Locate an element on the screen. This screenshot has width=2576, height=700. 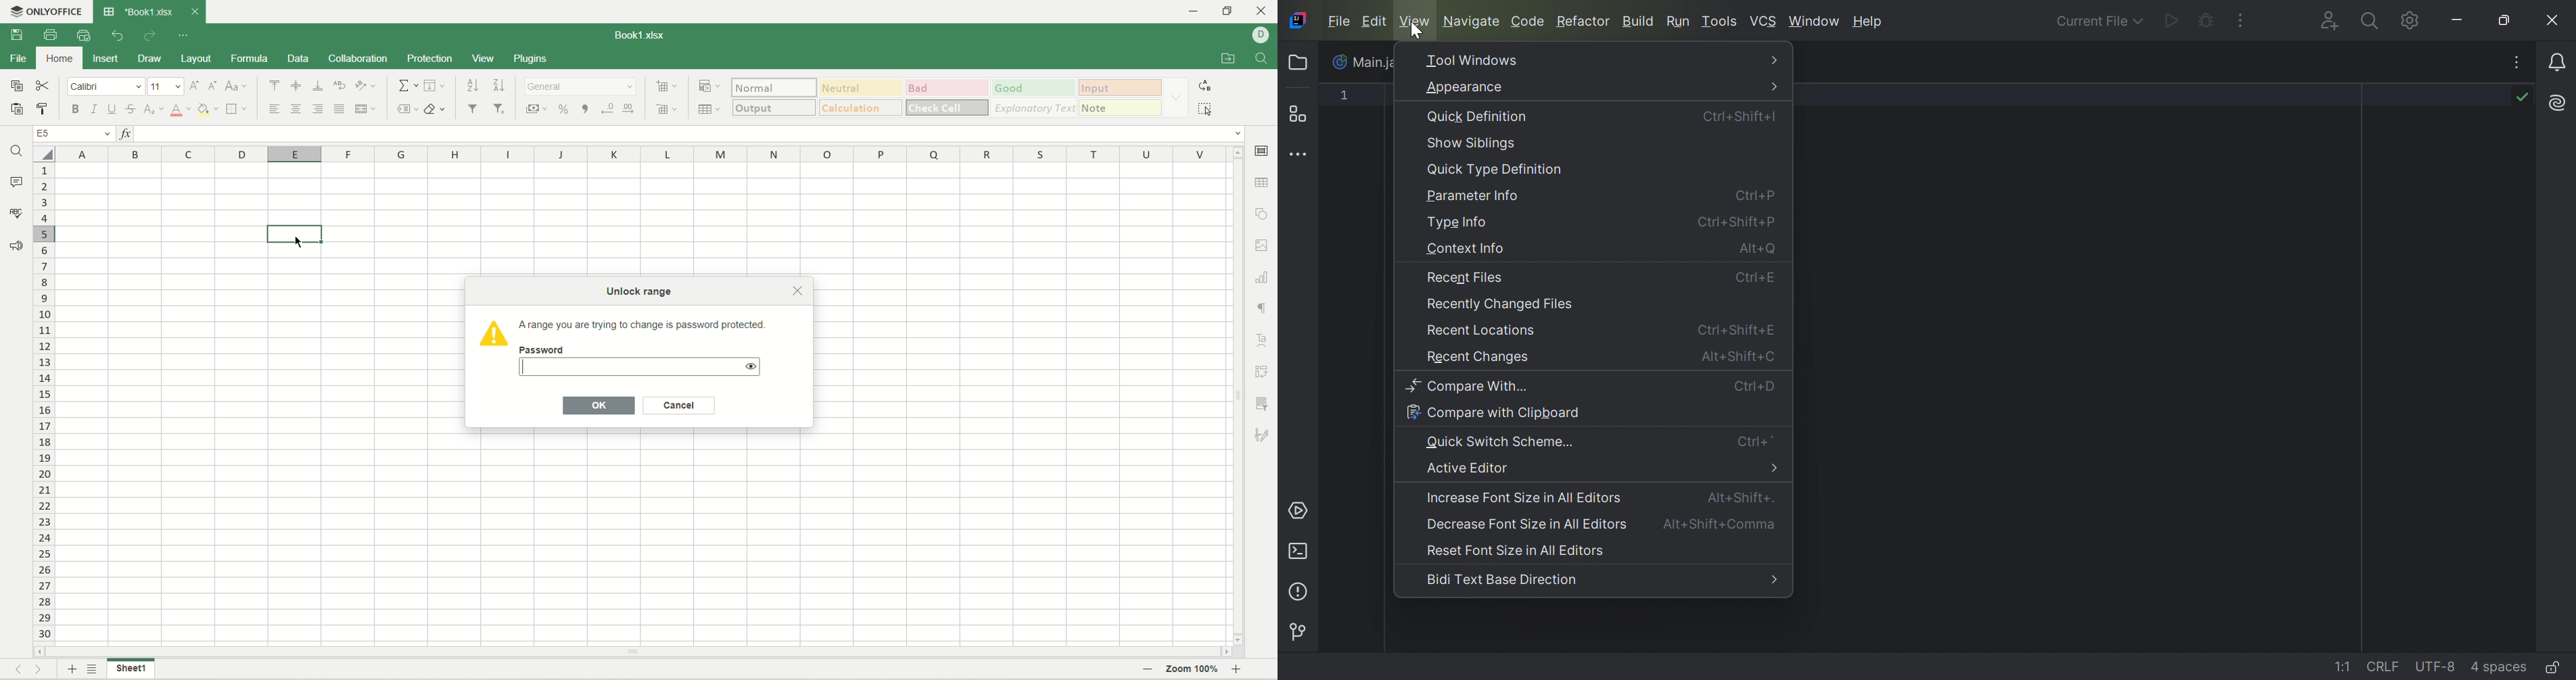
quick settings is located at coordinates (188, 37).